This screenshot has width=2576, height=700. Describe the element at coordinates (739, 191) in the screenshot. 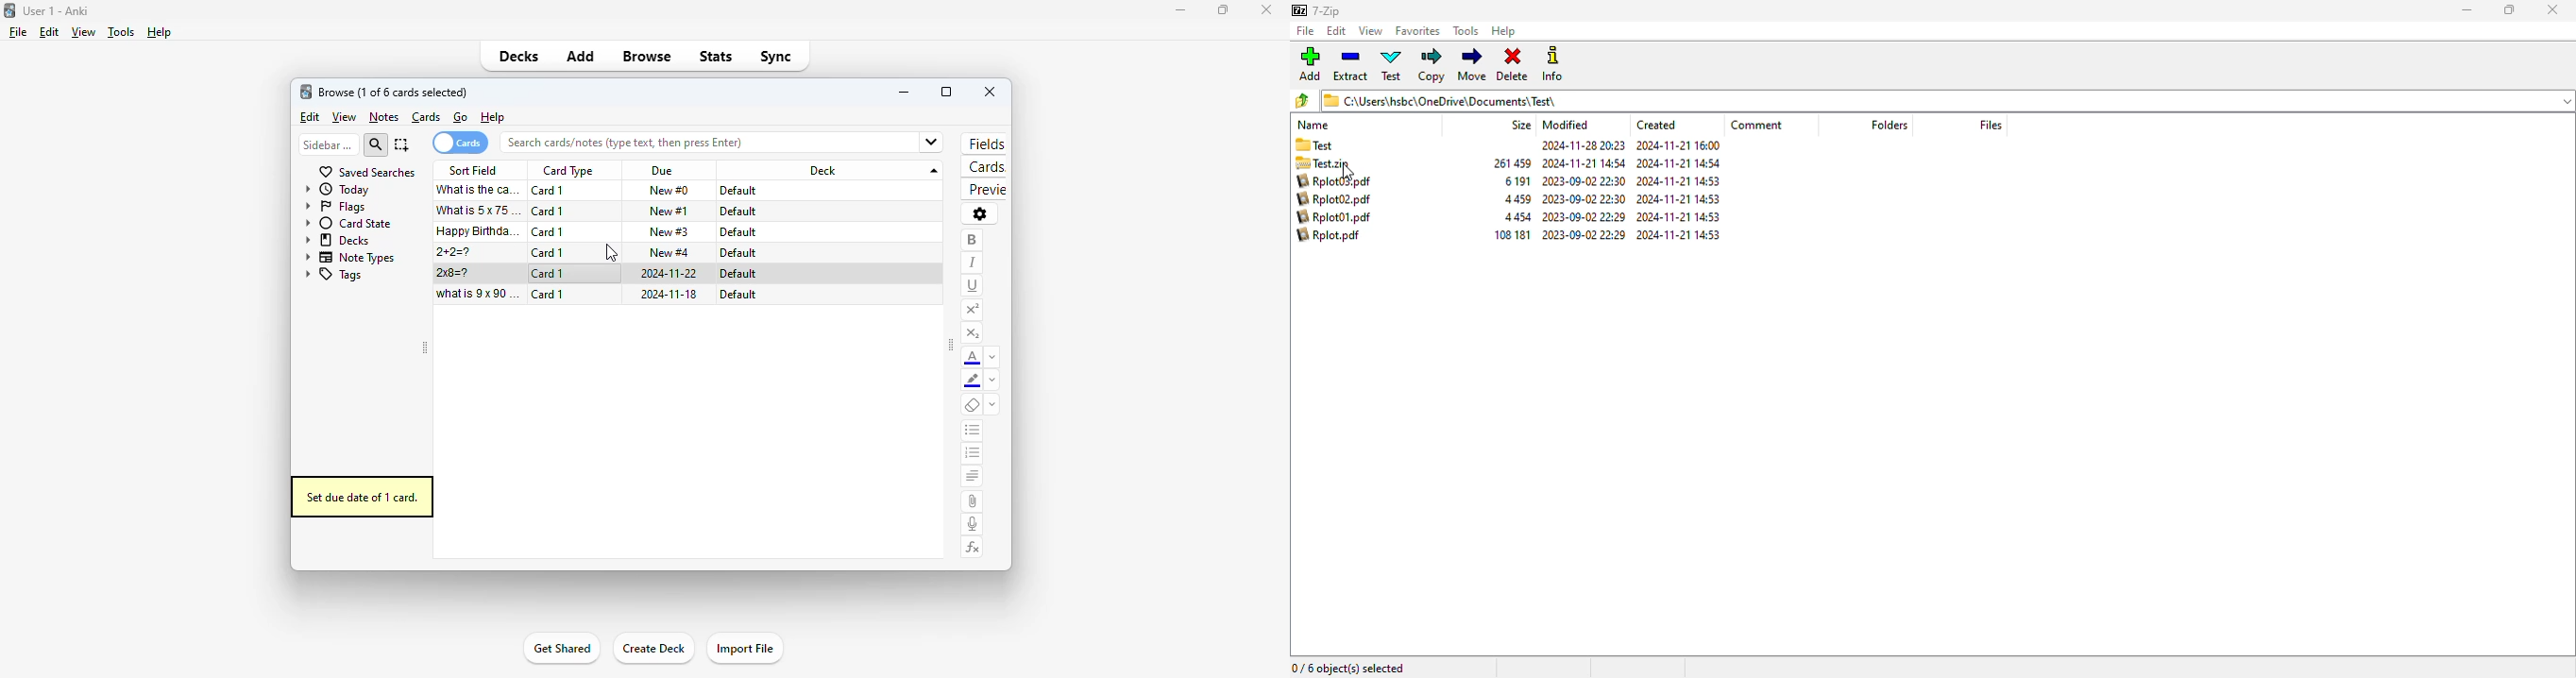

I see `default` at that location.